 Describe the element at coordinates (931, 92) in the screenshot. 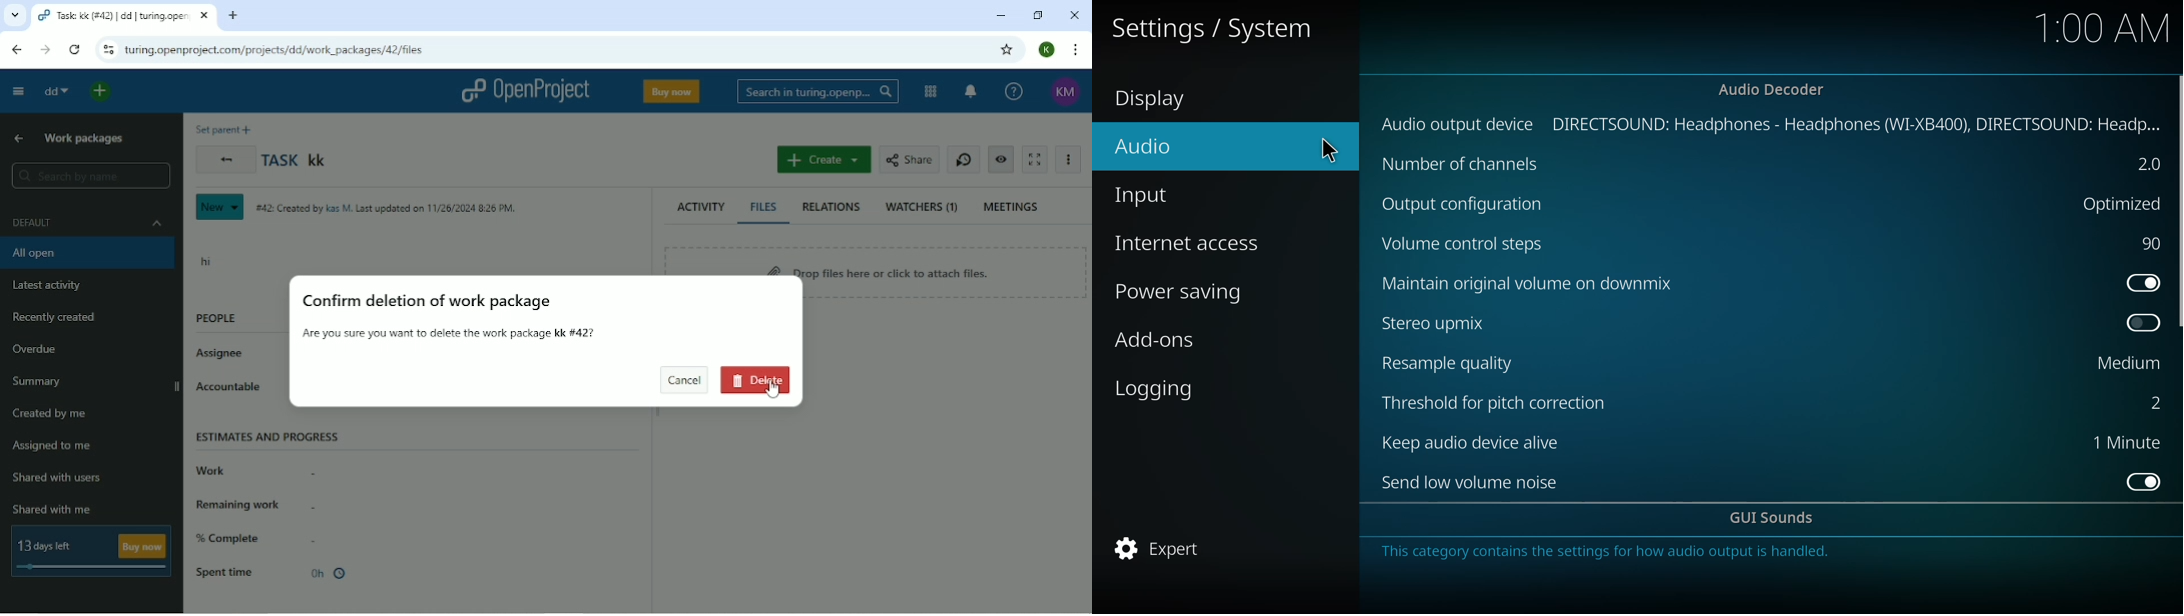

I see `Modules` at that location.